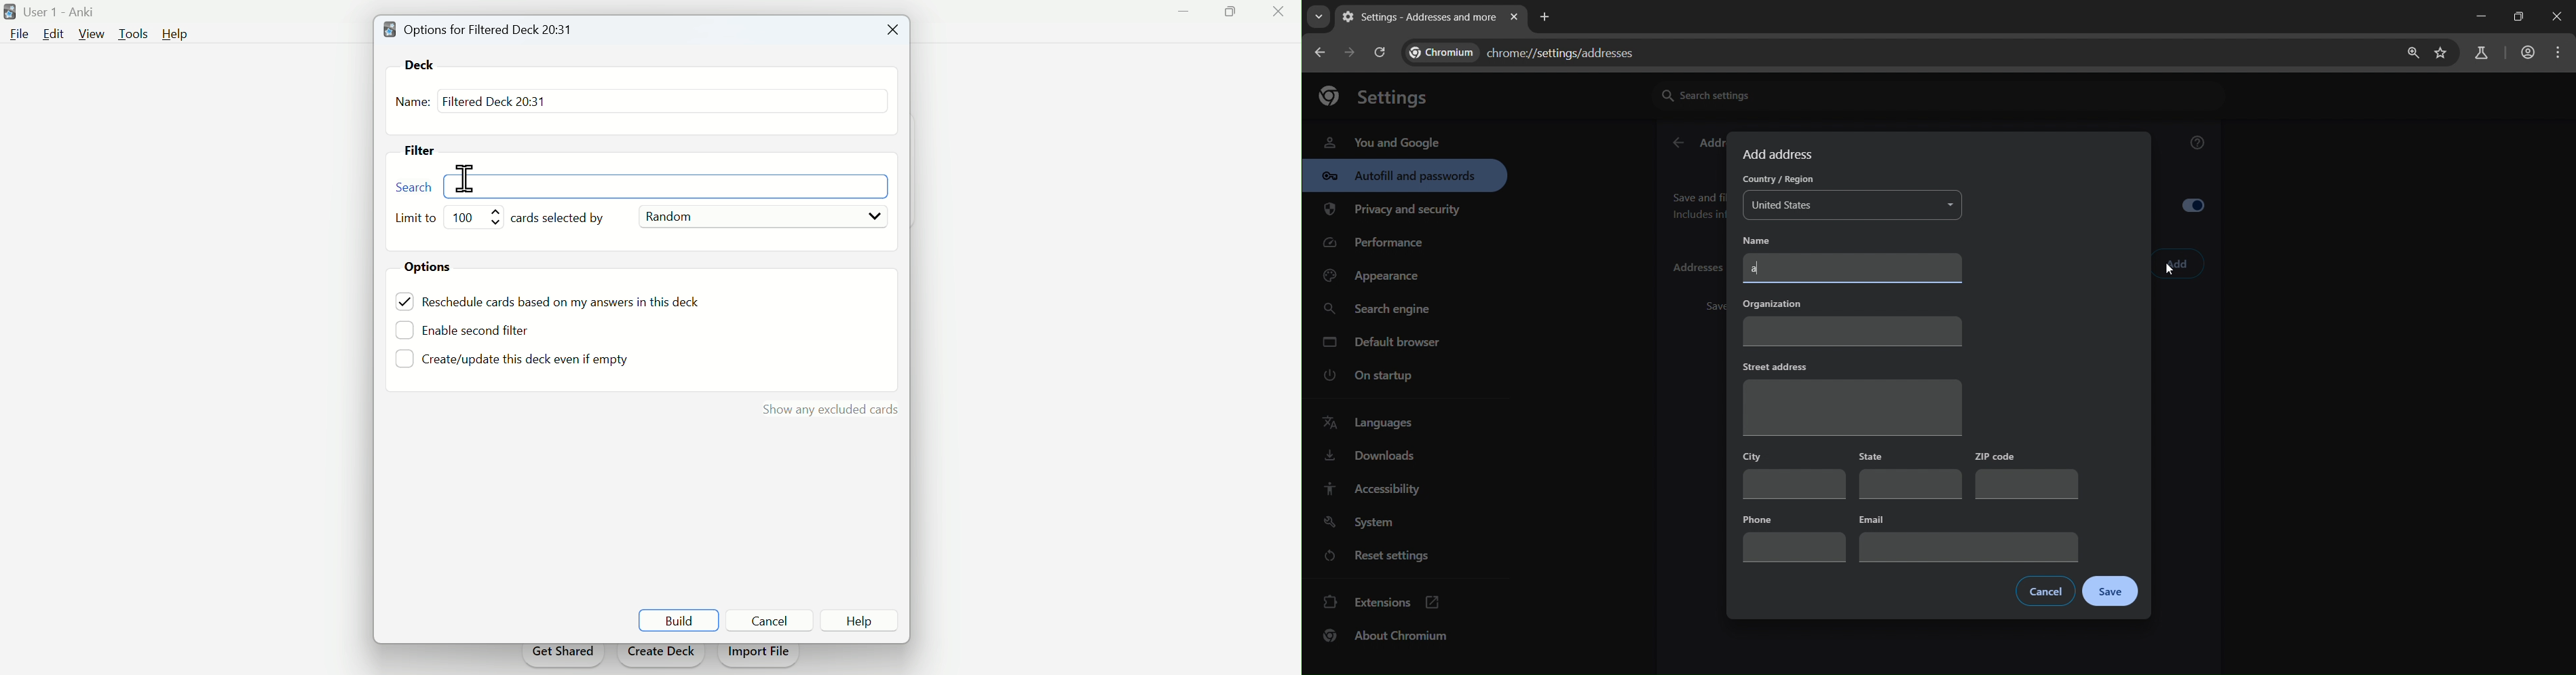 The height and width of the screenshot is (700, 2576). I want to click on a, so click(1854, 269).